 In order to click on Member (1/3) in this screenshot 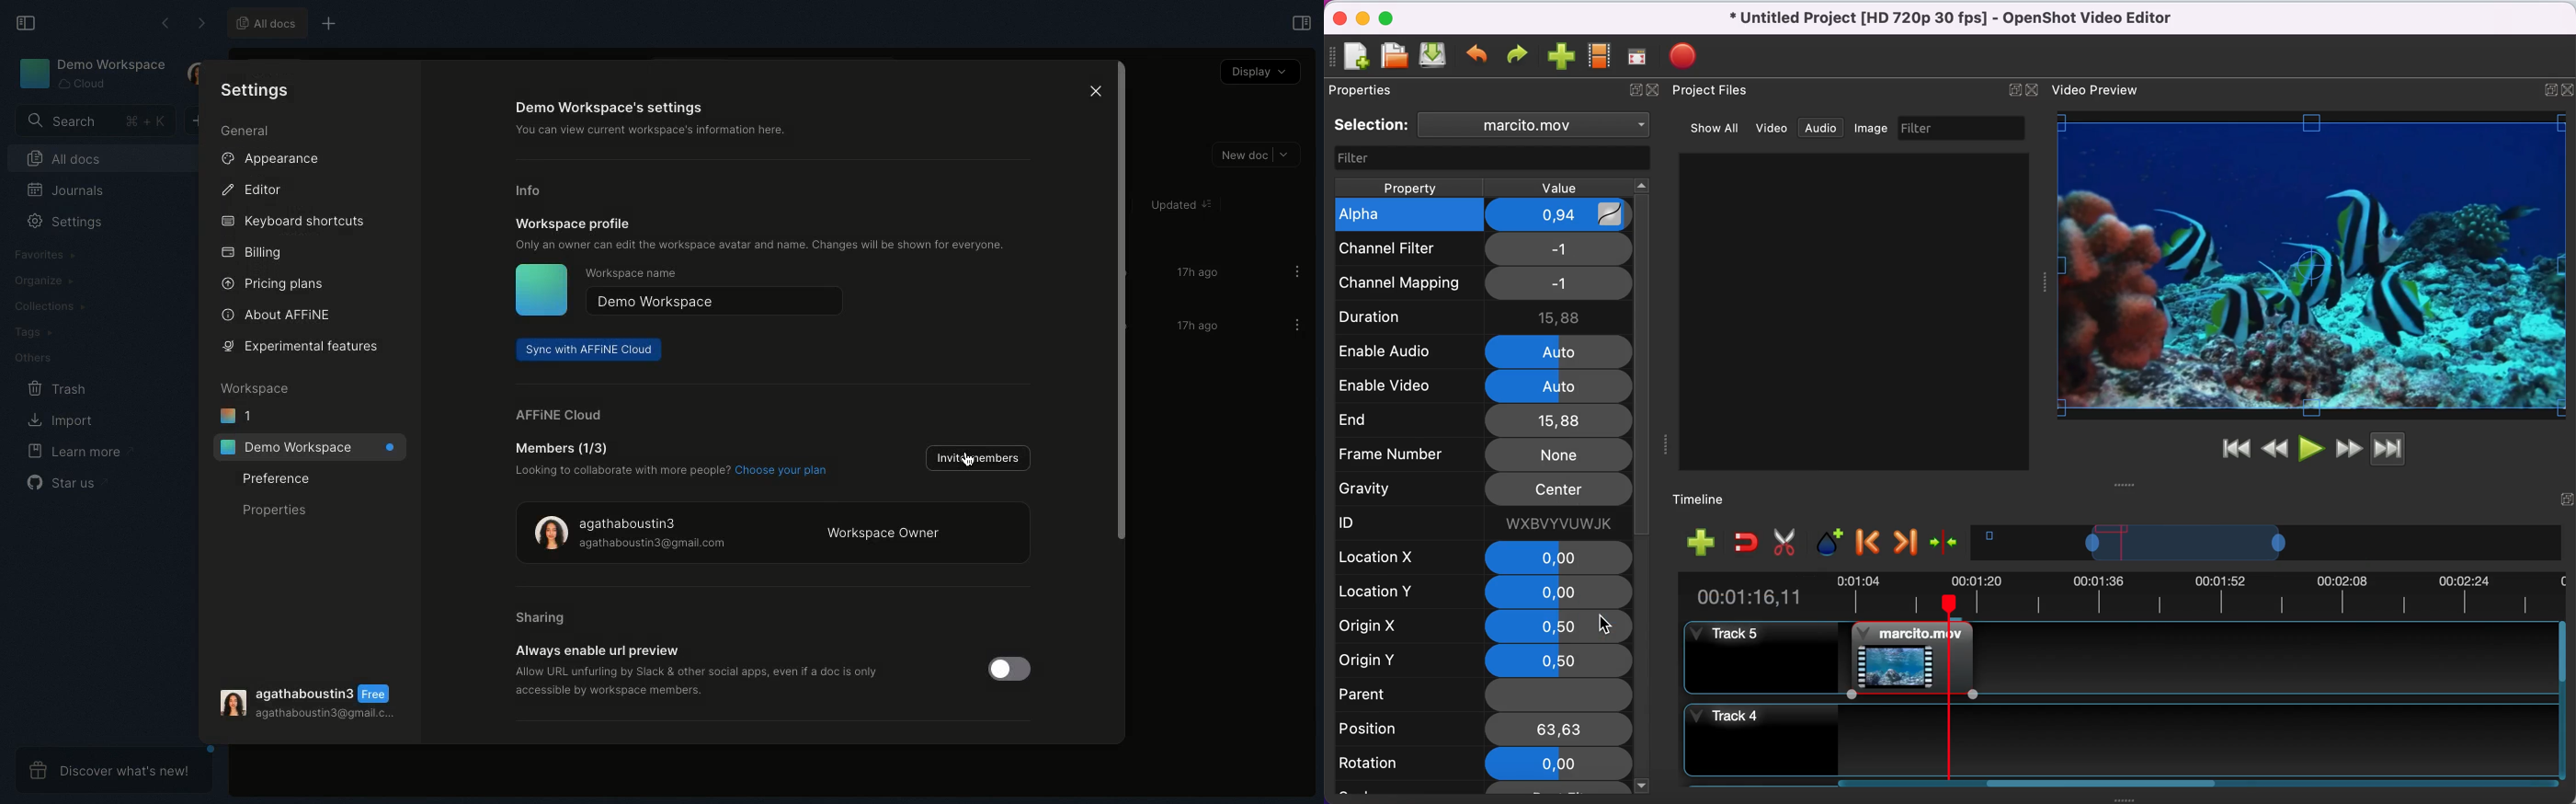, I will do `click(561, 445)`.